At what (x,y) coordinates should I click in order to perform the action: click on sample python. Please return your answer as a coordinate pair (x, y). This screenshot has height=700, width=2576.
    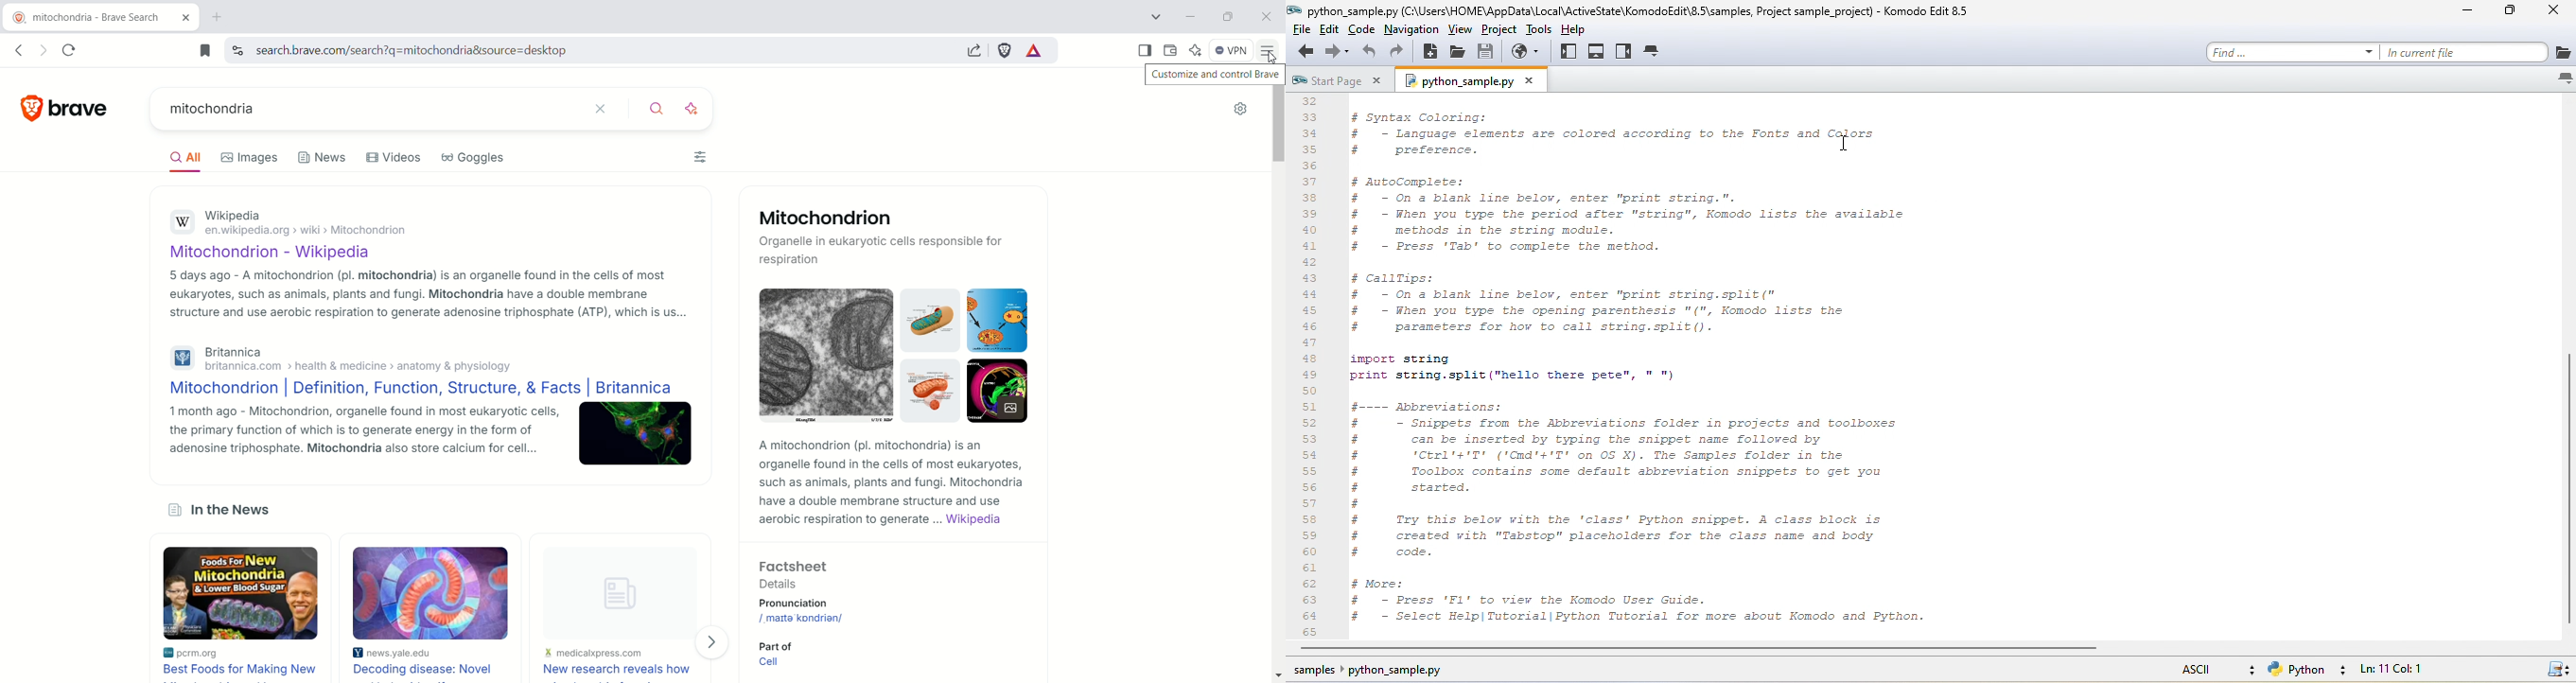
    Looking at the image, I should click on (1395, 673).